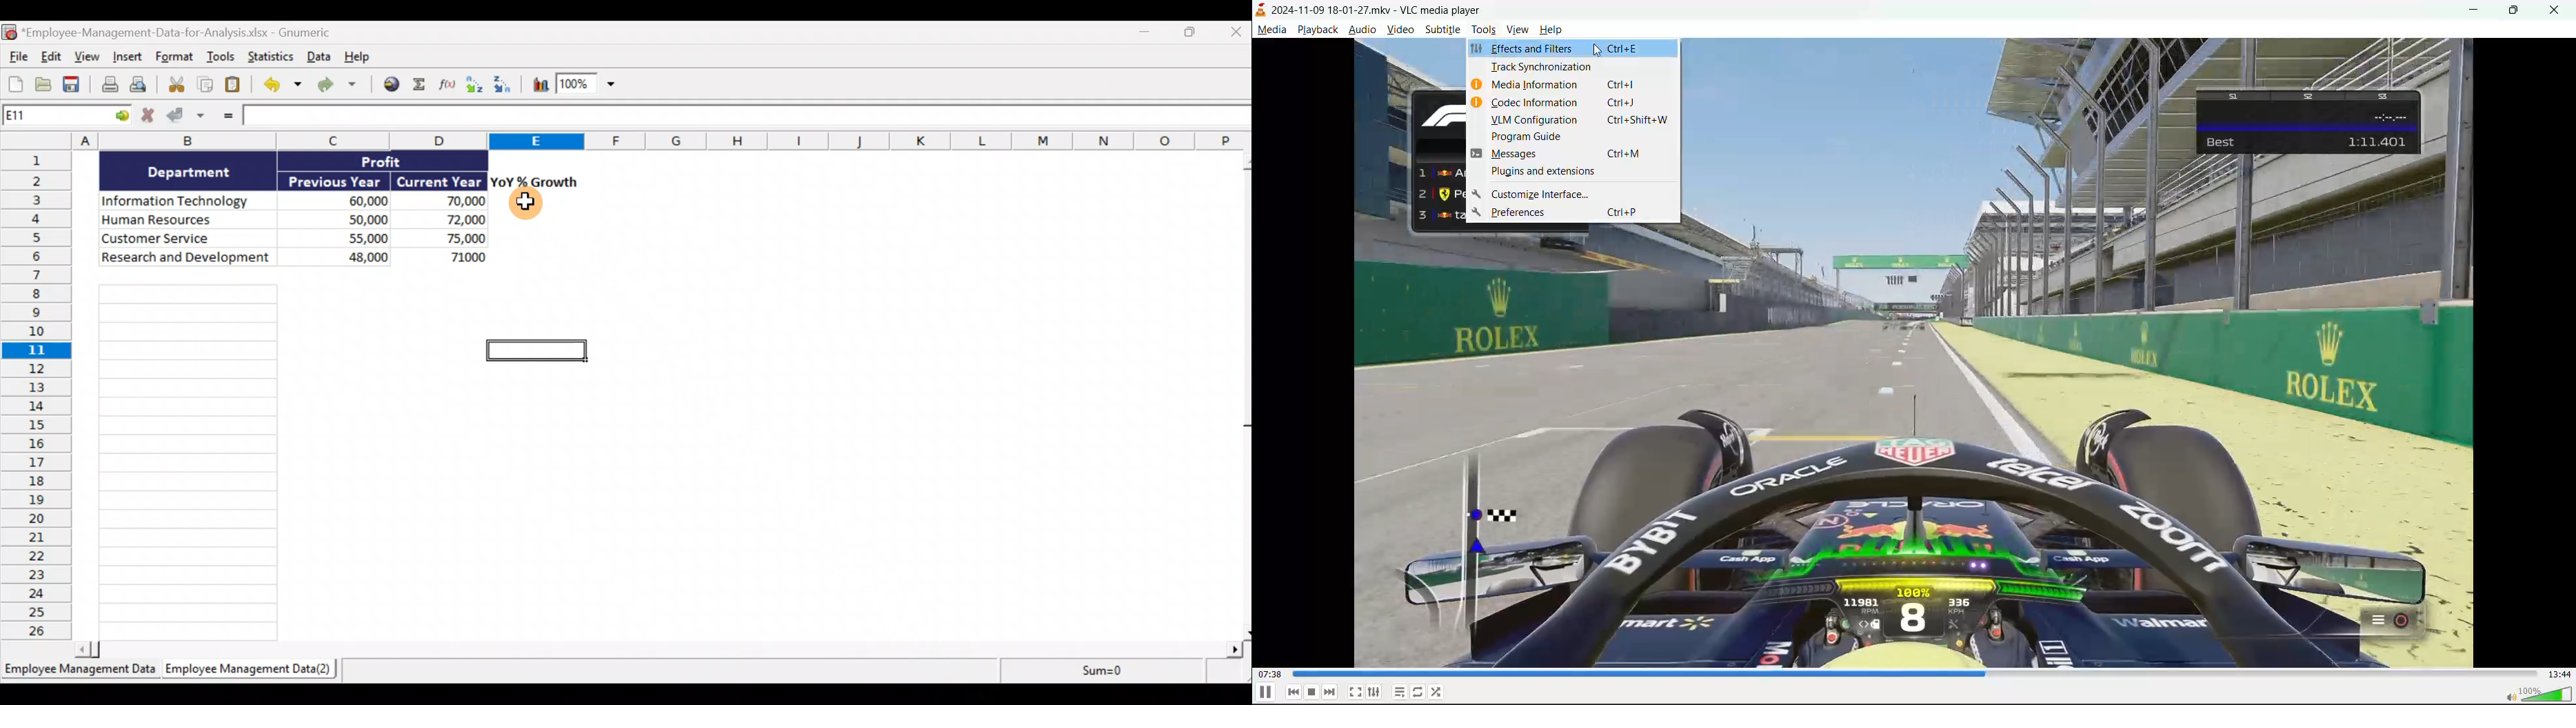 The image size is (2576, 728). What do you see at coordinates (74, 86) in the screenshot?
I see `Save the current workbook` at bounding box center [74, 86].